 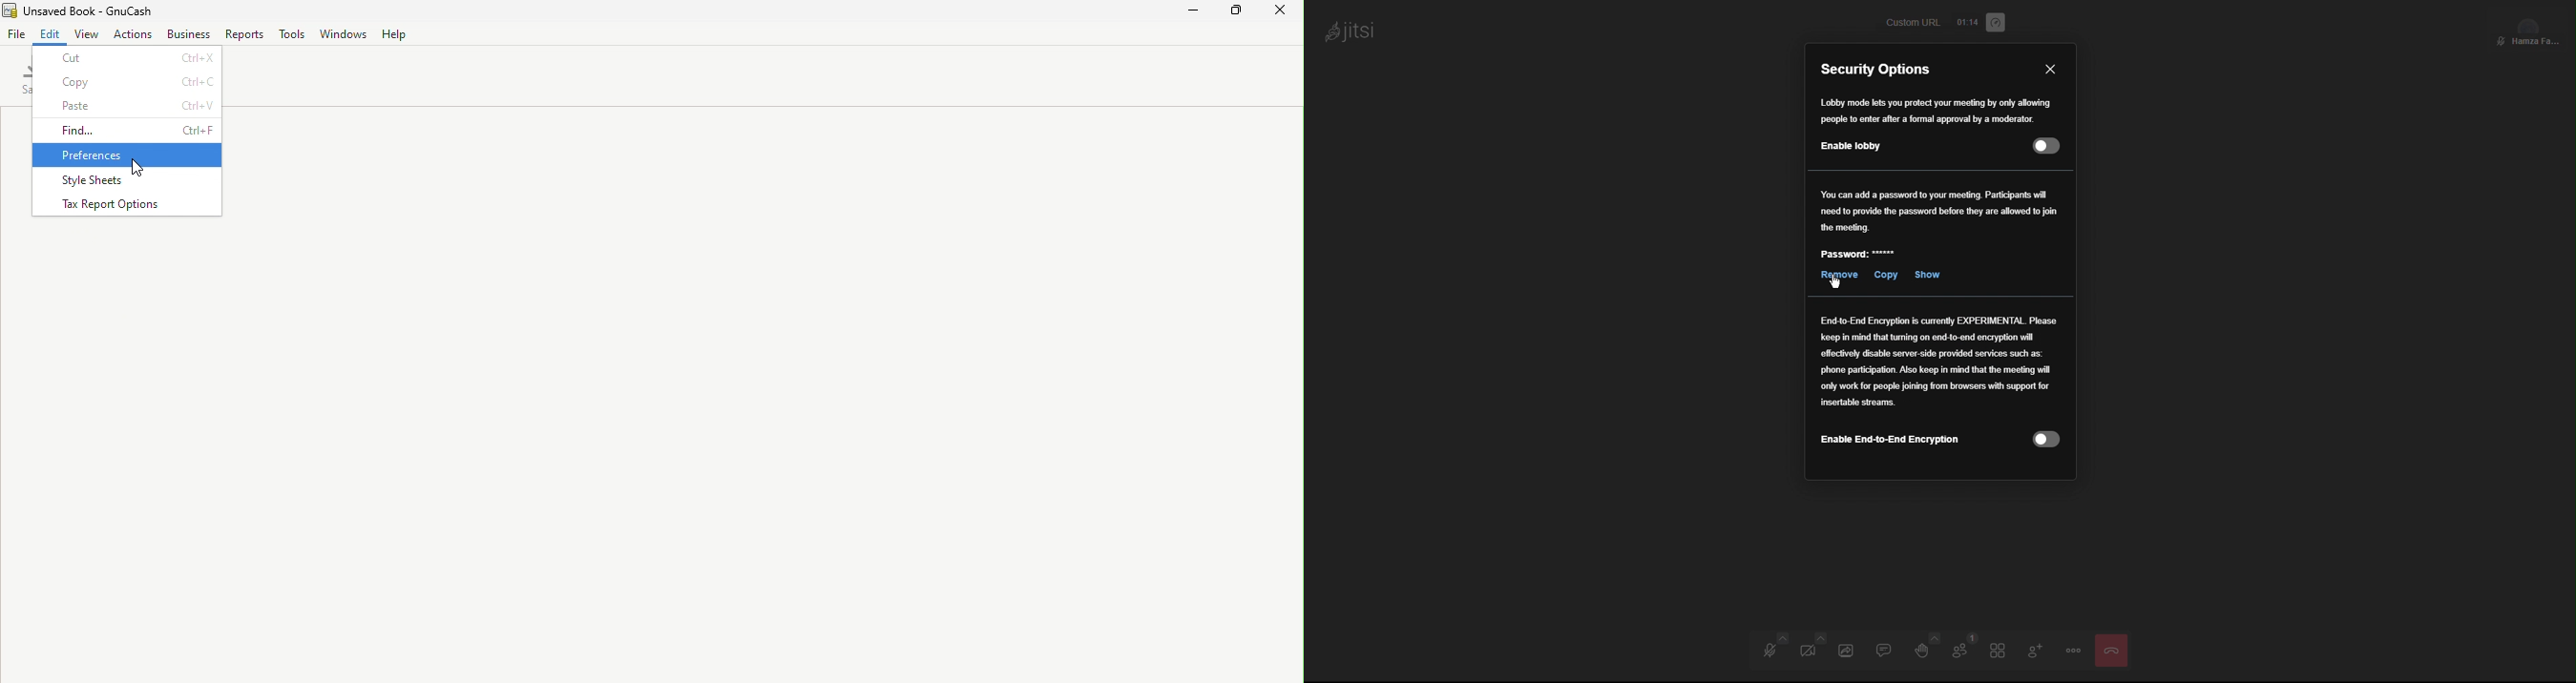 I want to click on Share Screen, so click(x=1855, y=649).